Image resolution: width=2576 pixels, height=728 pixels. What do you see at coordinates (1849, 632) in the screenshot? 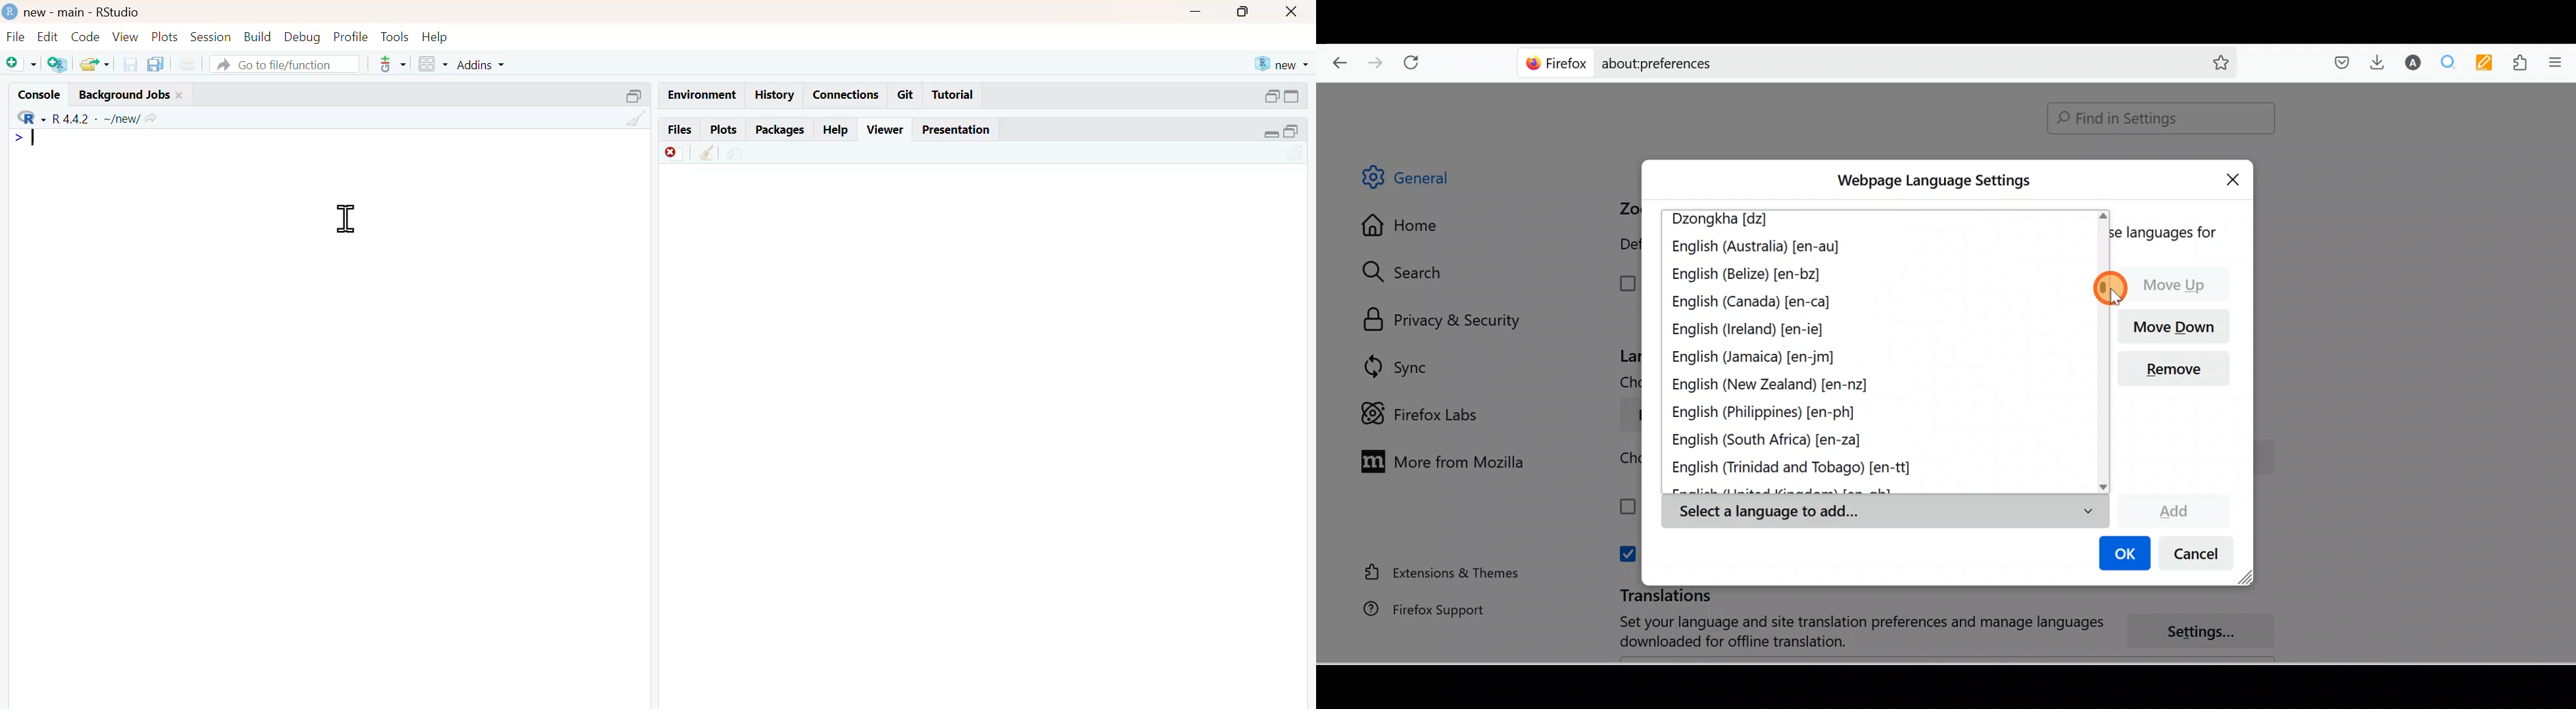
I see `Set your language and site translation preferences and manage language download for offline translation.` at bounding box center [1849, 632].